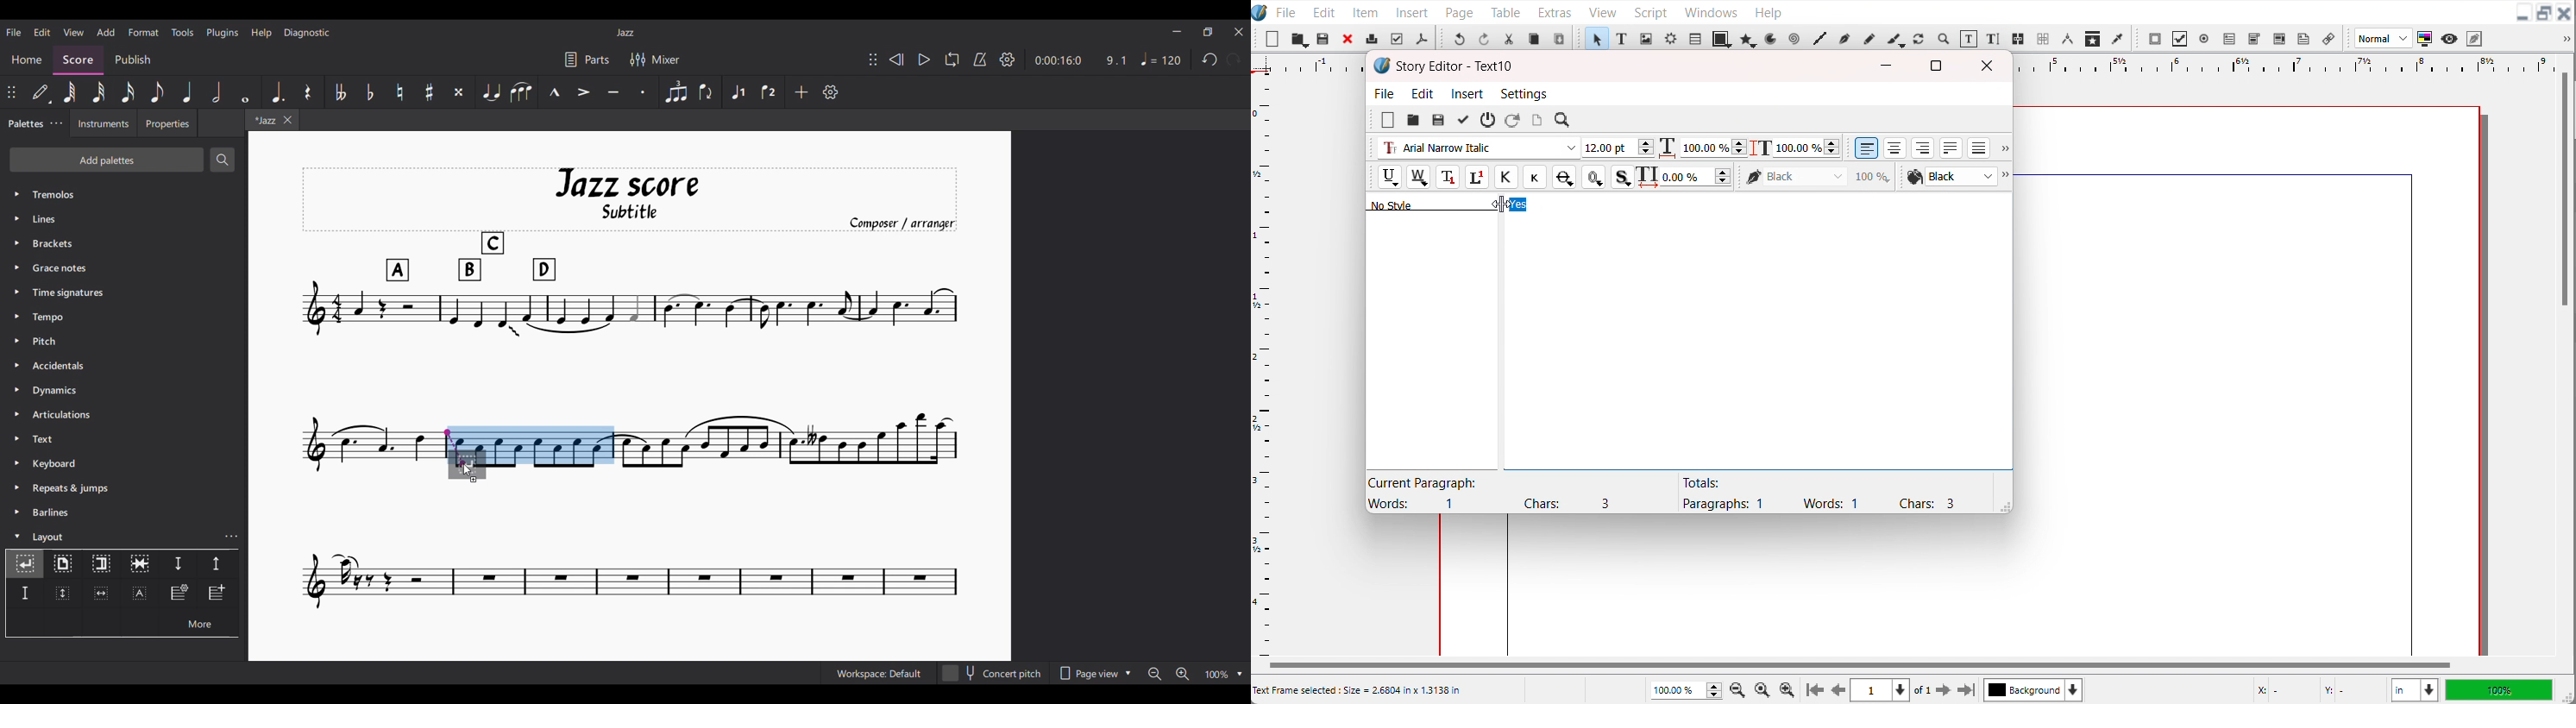  What do you see at coordinates (2033, 689) in the screenshot?
I see `Select current layer` at bounding box center [2033, 689].